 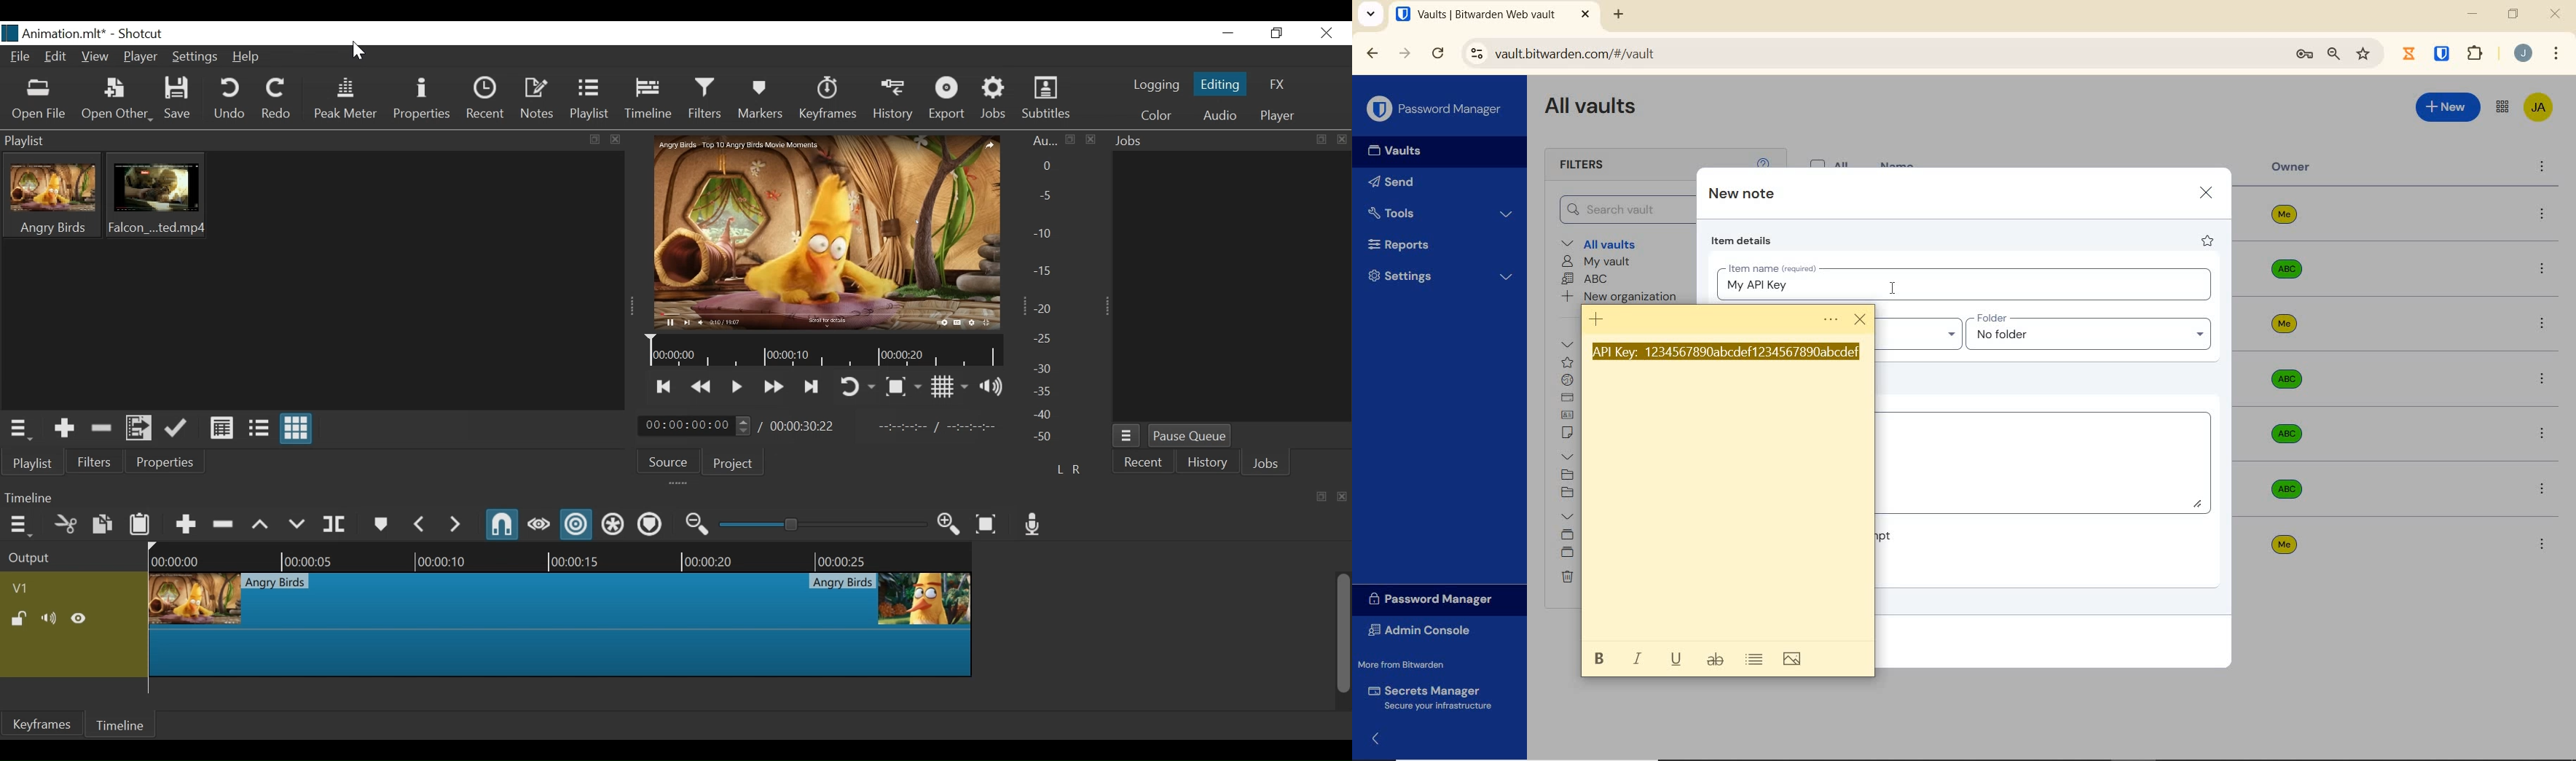 I want to click on Redo, so click(x=278, y=100).